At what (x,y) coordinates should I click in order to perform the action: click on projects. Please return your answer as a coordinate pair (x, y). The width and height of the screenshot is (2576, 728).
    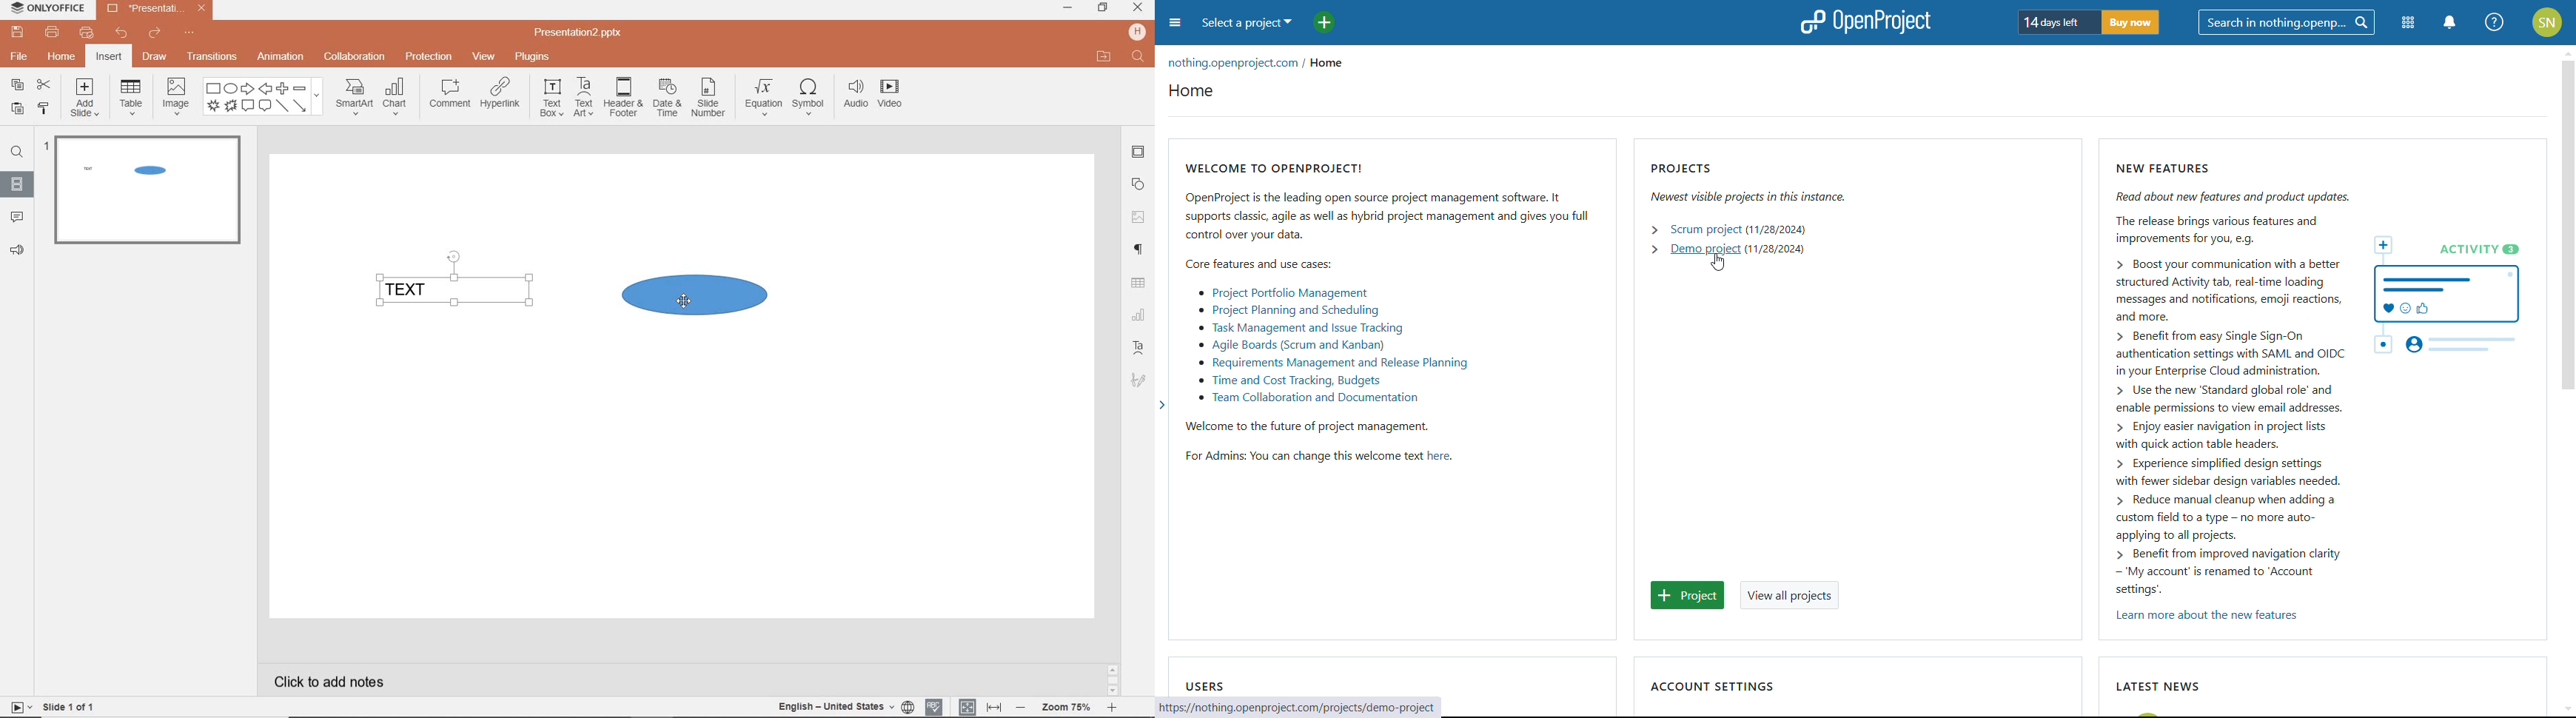
    Looking at the image, I should click on (1748, 182).